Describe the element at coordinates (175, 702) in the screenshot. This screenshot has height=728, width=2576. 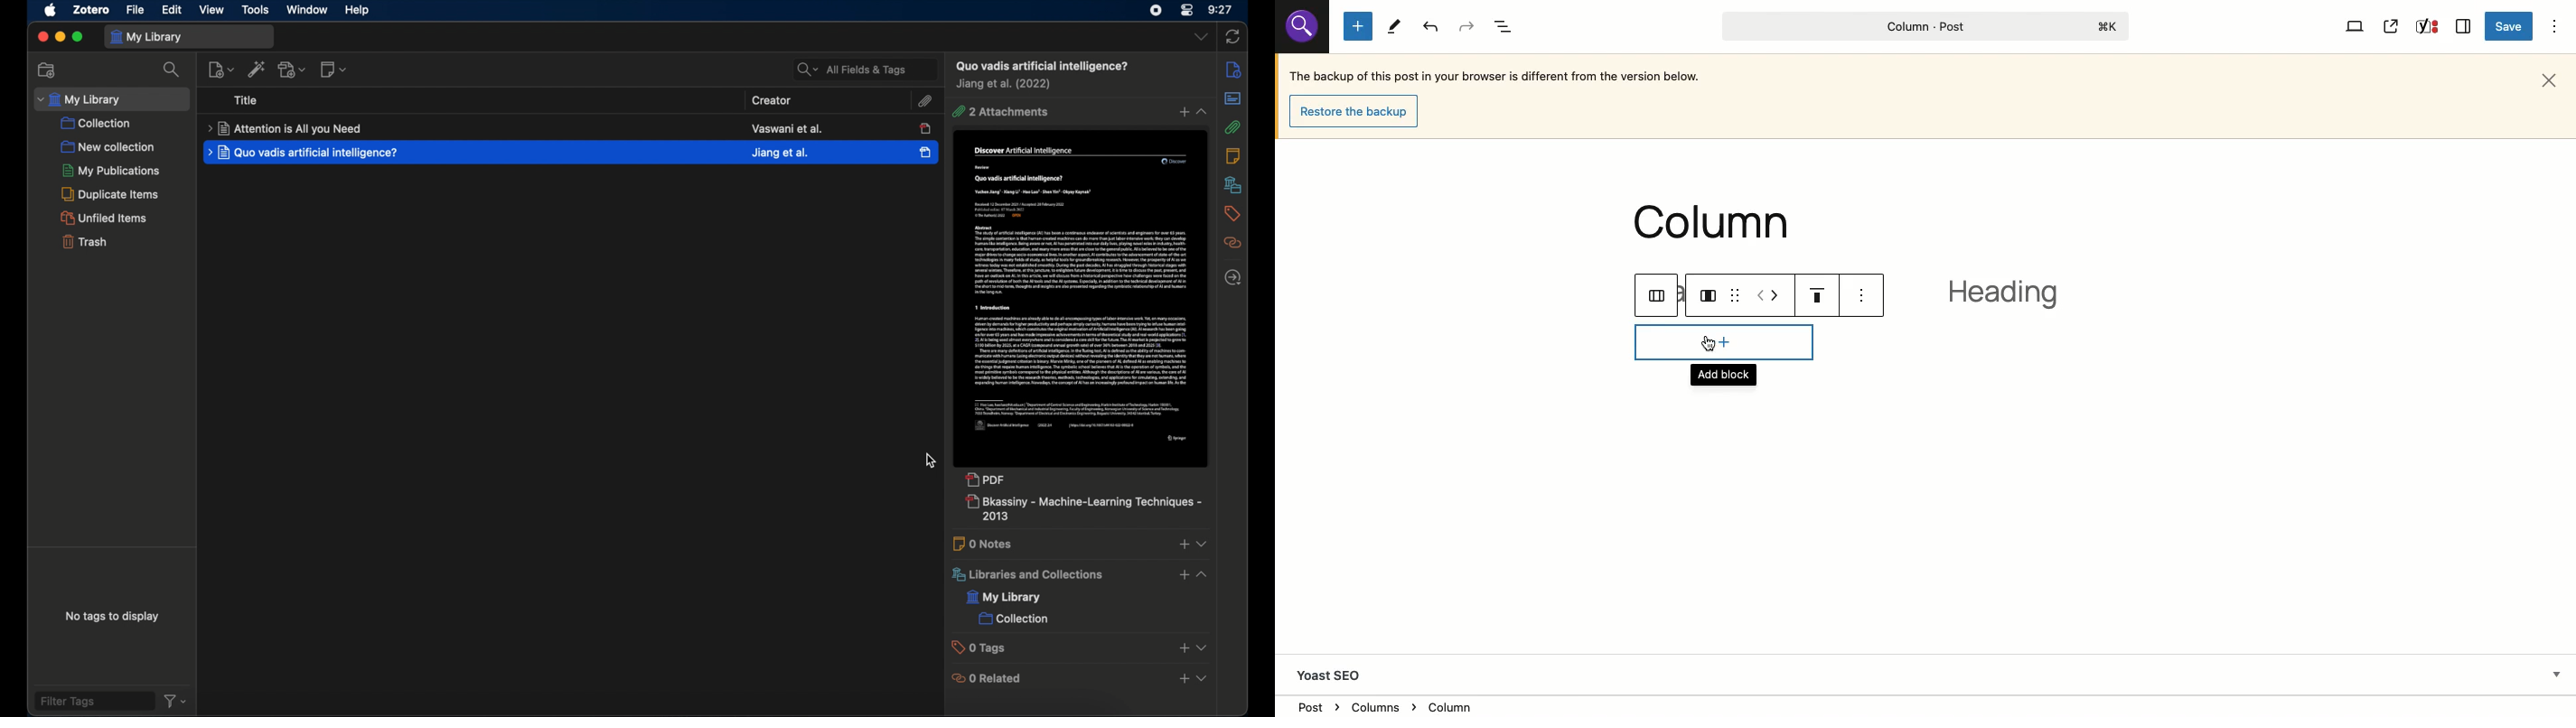
I see `filter dropdown` at that location.